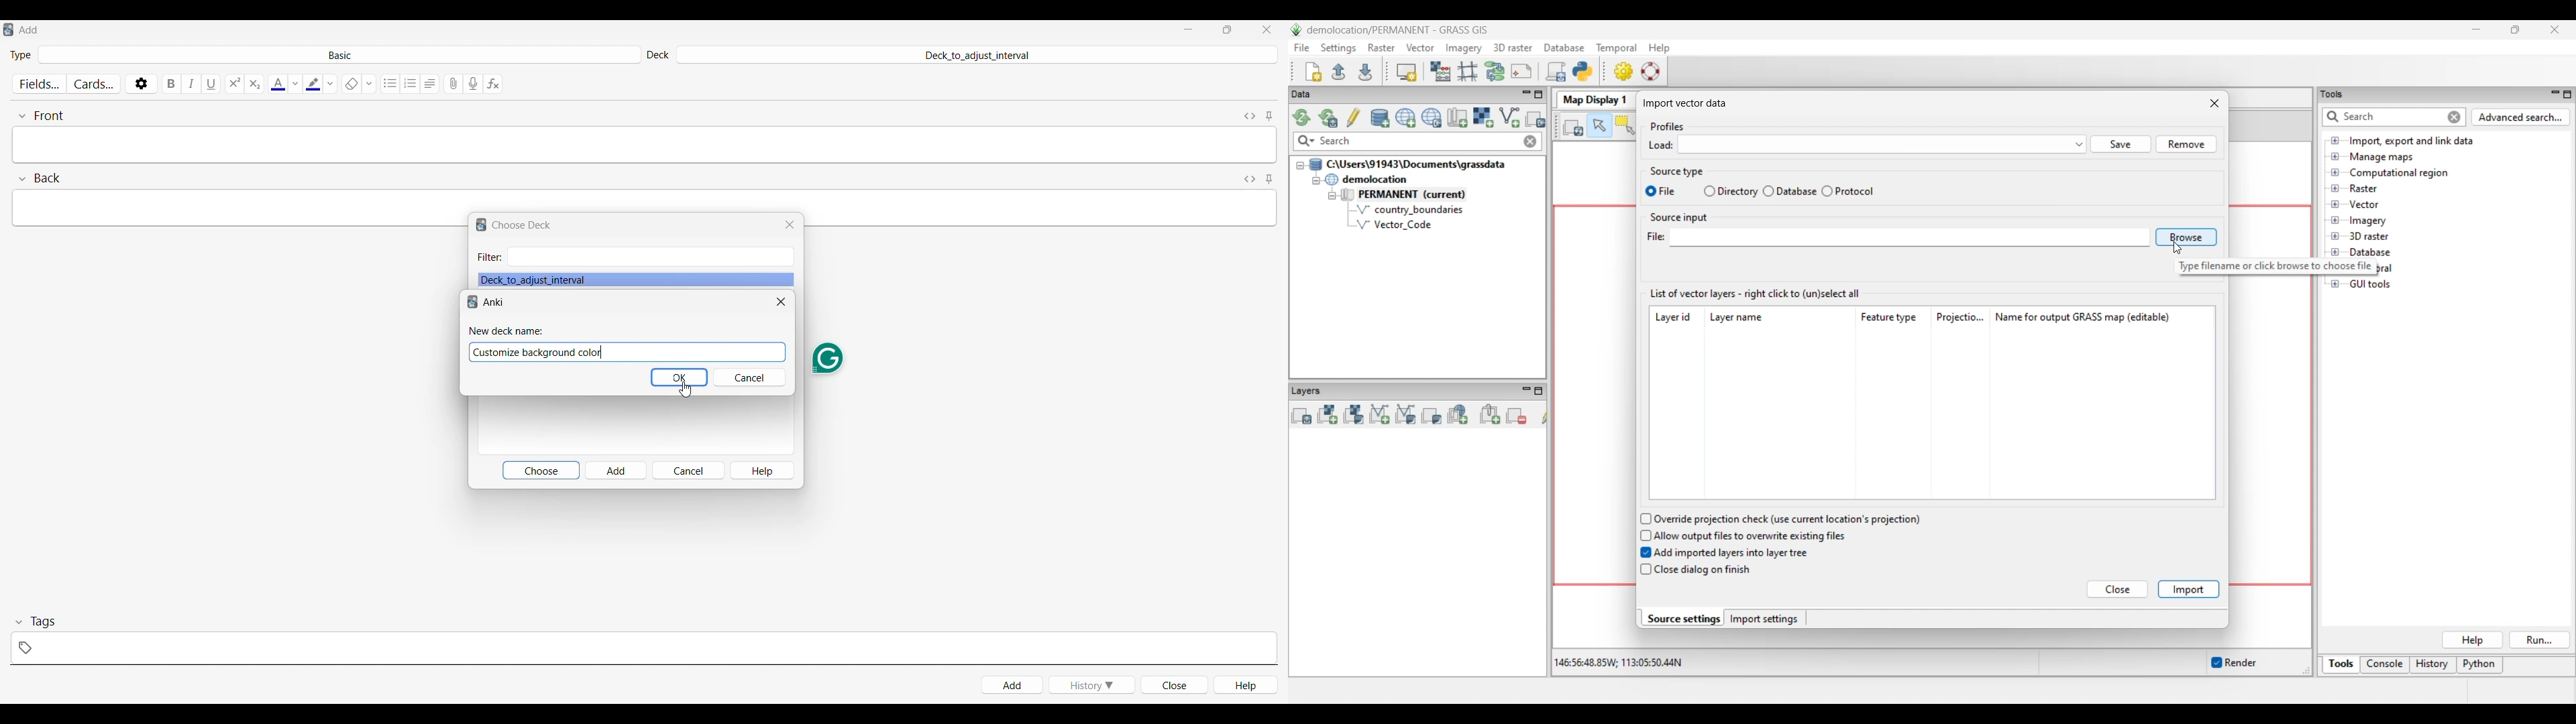  I want to click on Attach pictures/audio/video, so click(453, 84).